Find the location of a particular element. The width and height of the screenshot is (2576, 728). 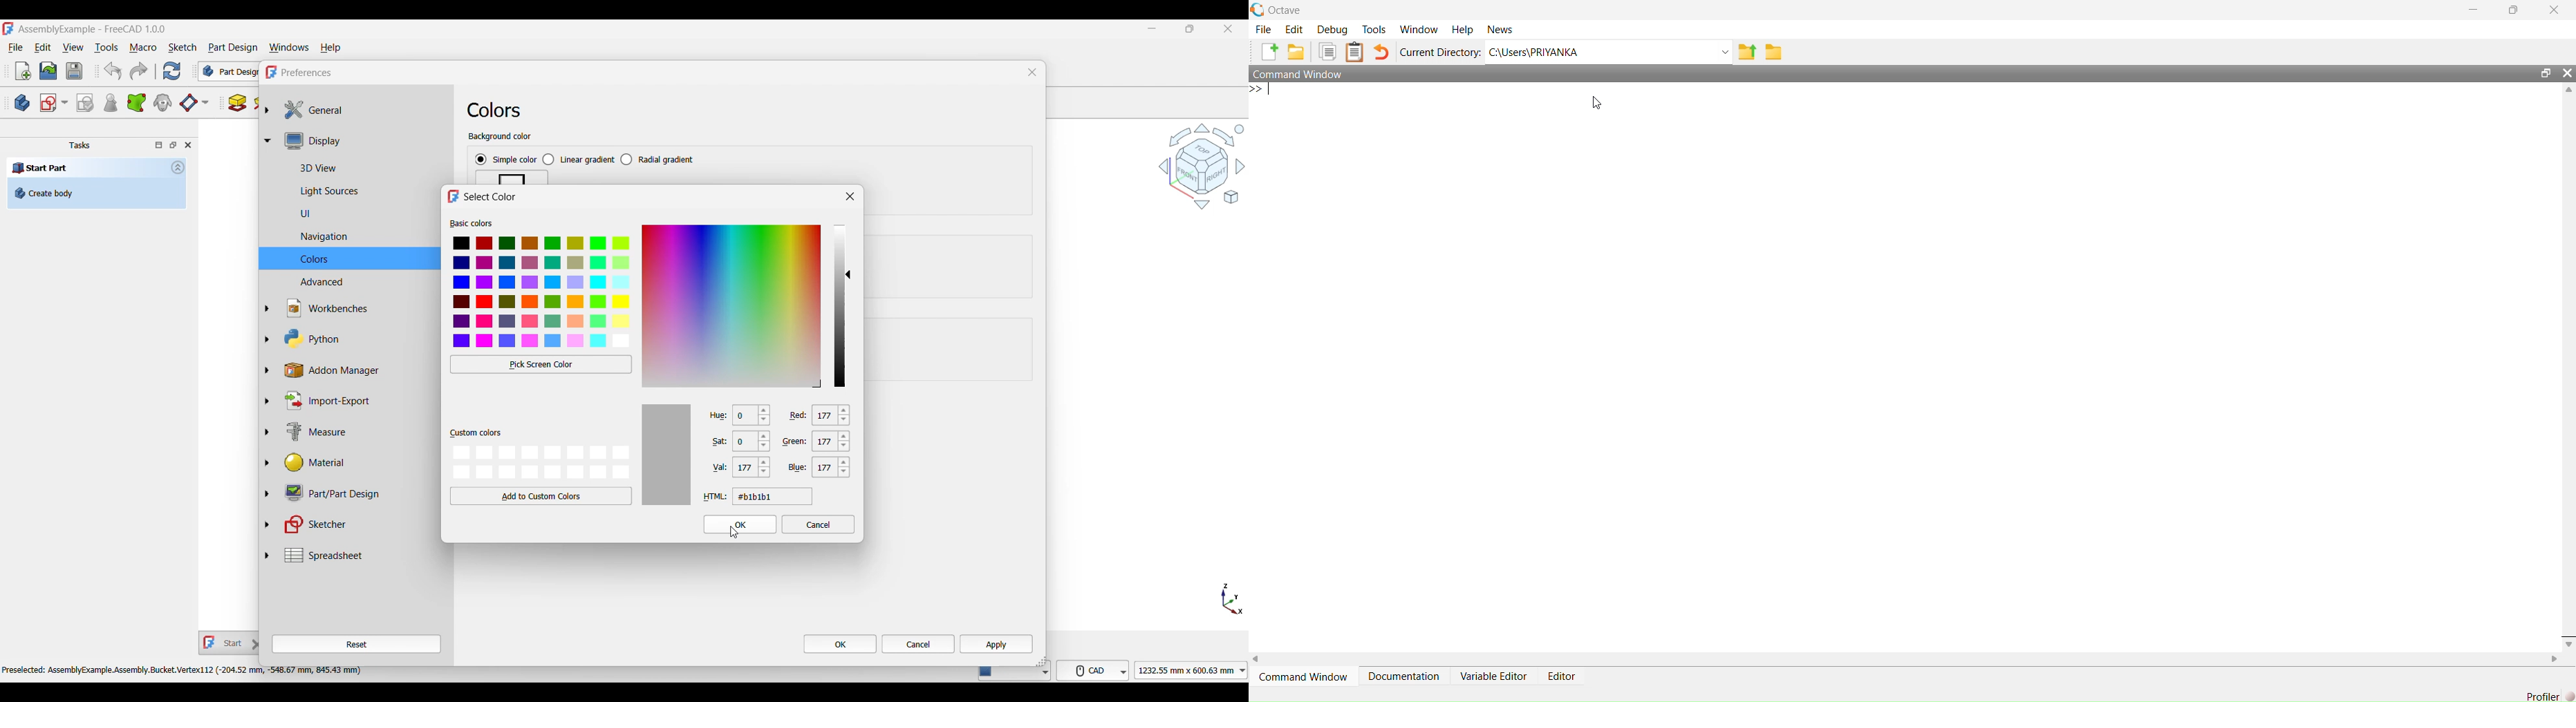

Project name, software name and version is located at coordinates (93, 29).